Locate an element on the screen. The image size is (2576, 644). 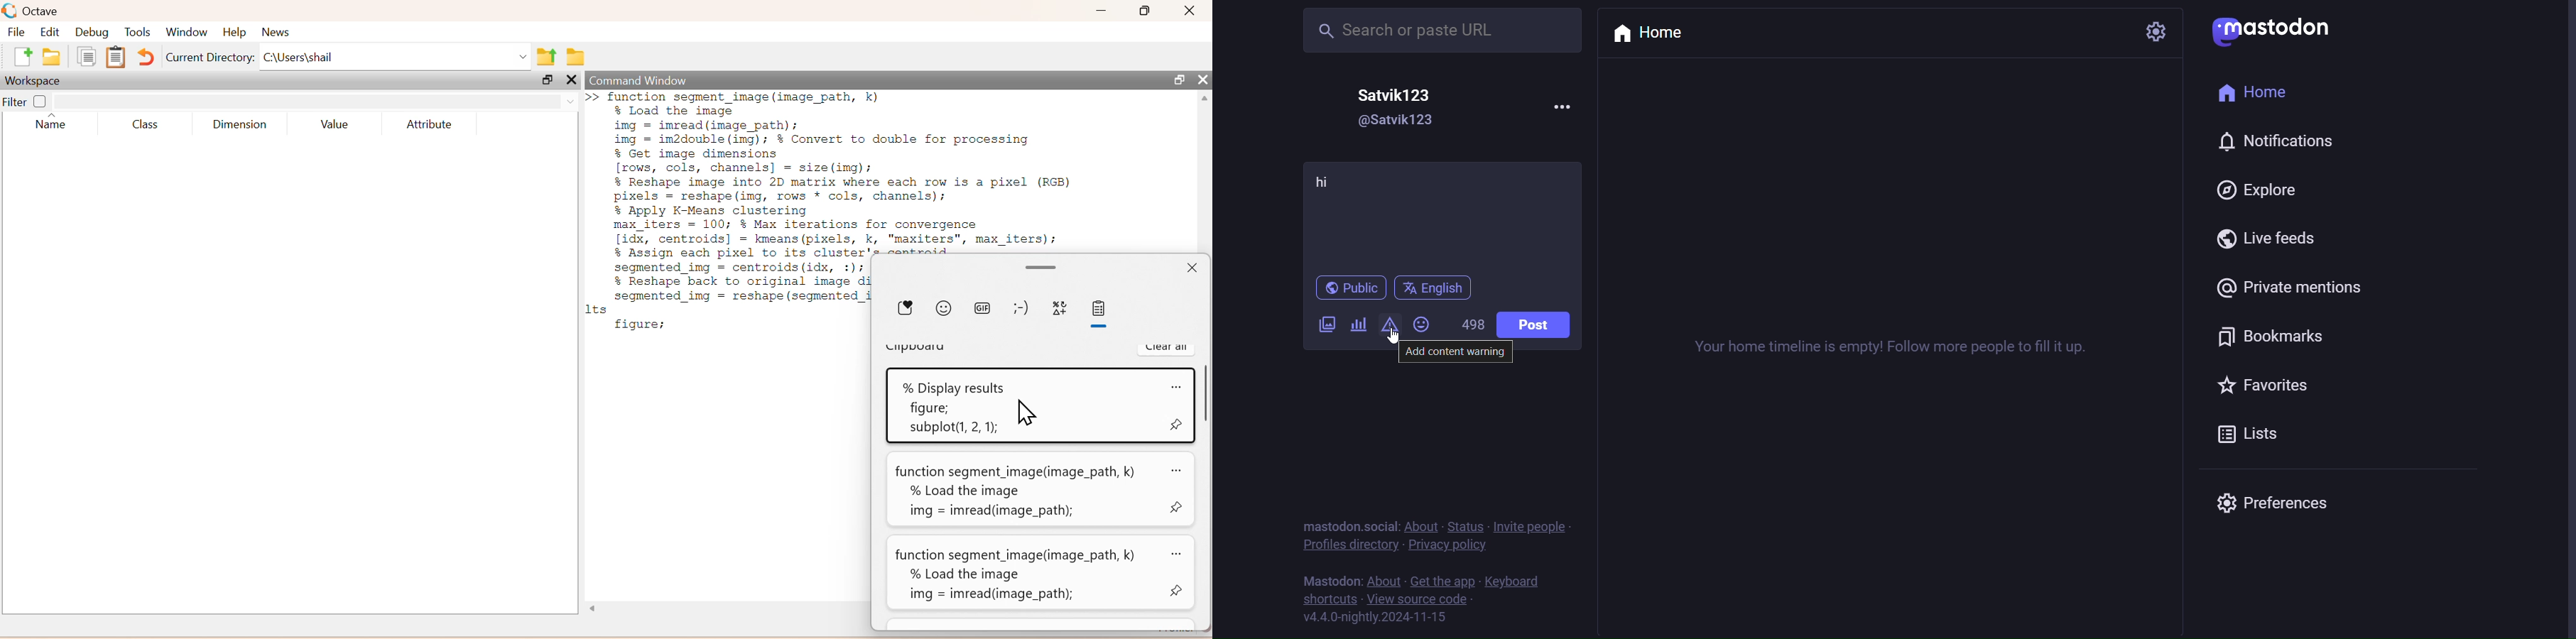
get the app is located at coordinates (1442, 581).